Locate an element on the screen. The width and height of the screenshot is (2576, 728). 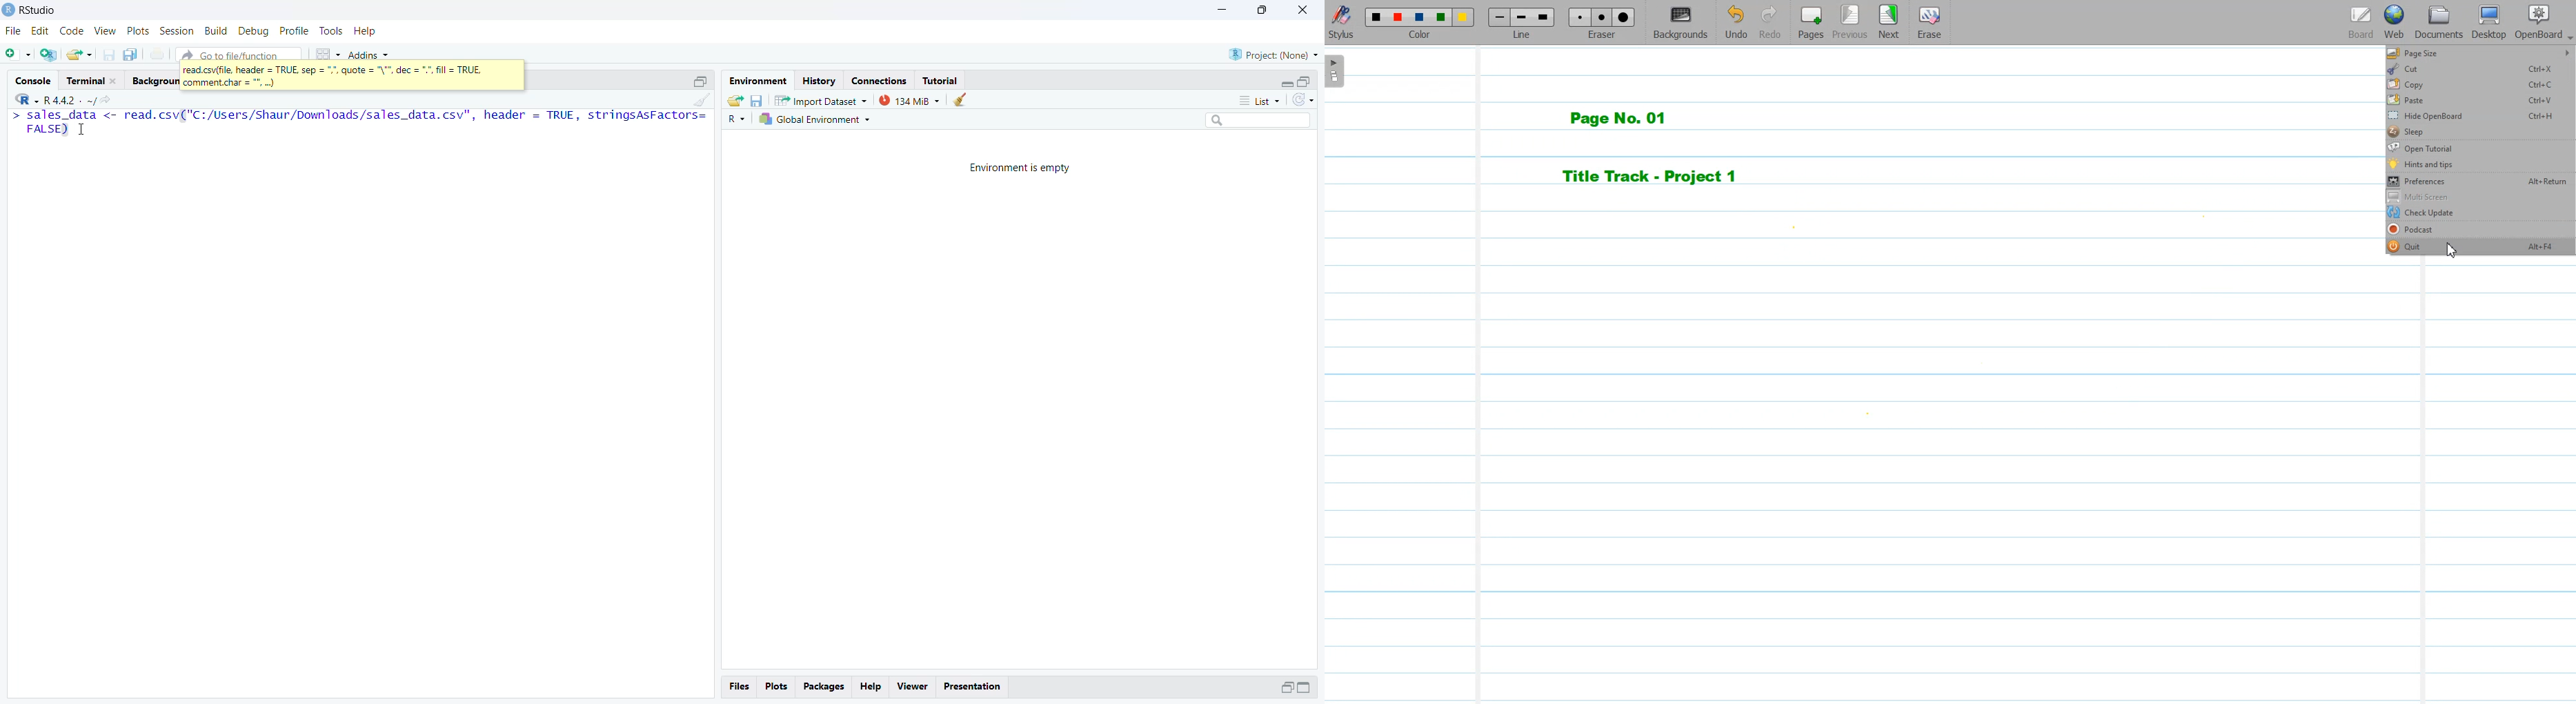
Cursor is located at coordinates (83, 130).